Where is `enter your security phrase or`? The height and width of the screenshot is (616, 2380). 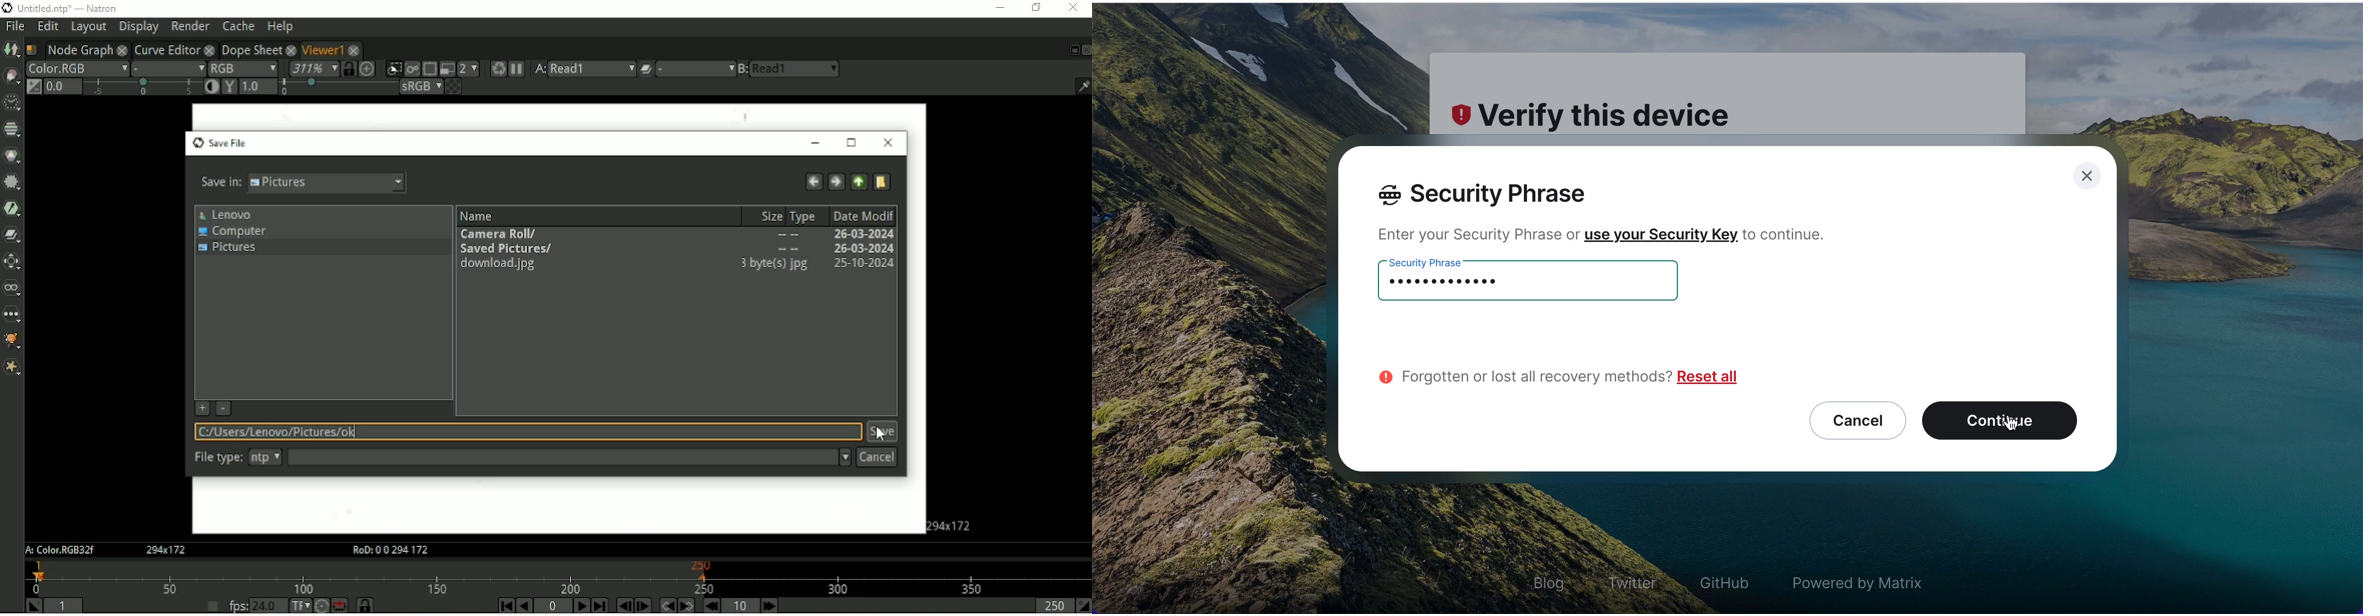 enter your security phrase or is located at coordinates (1475, 236).